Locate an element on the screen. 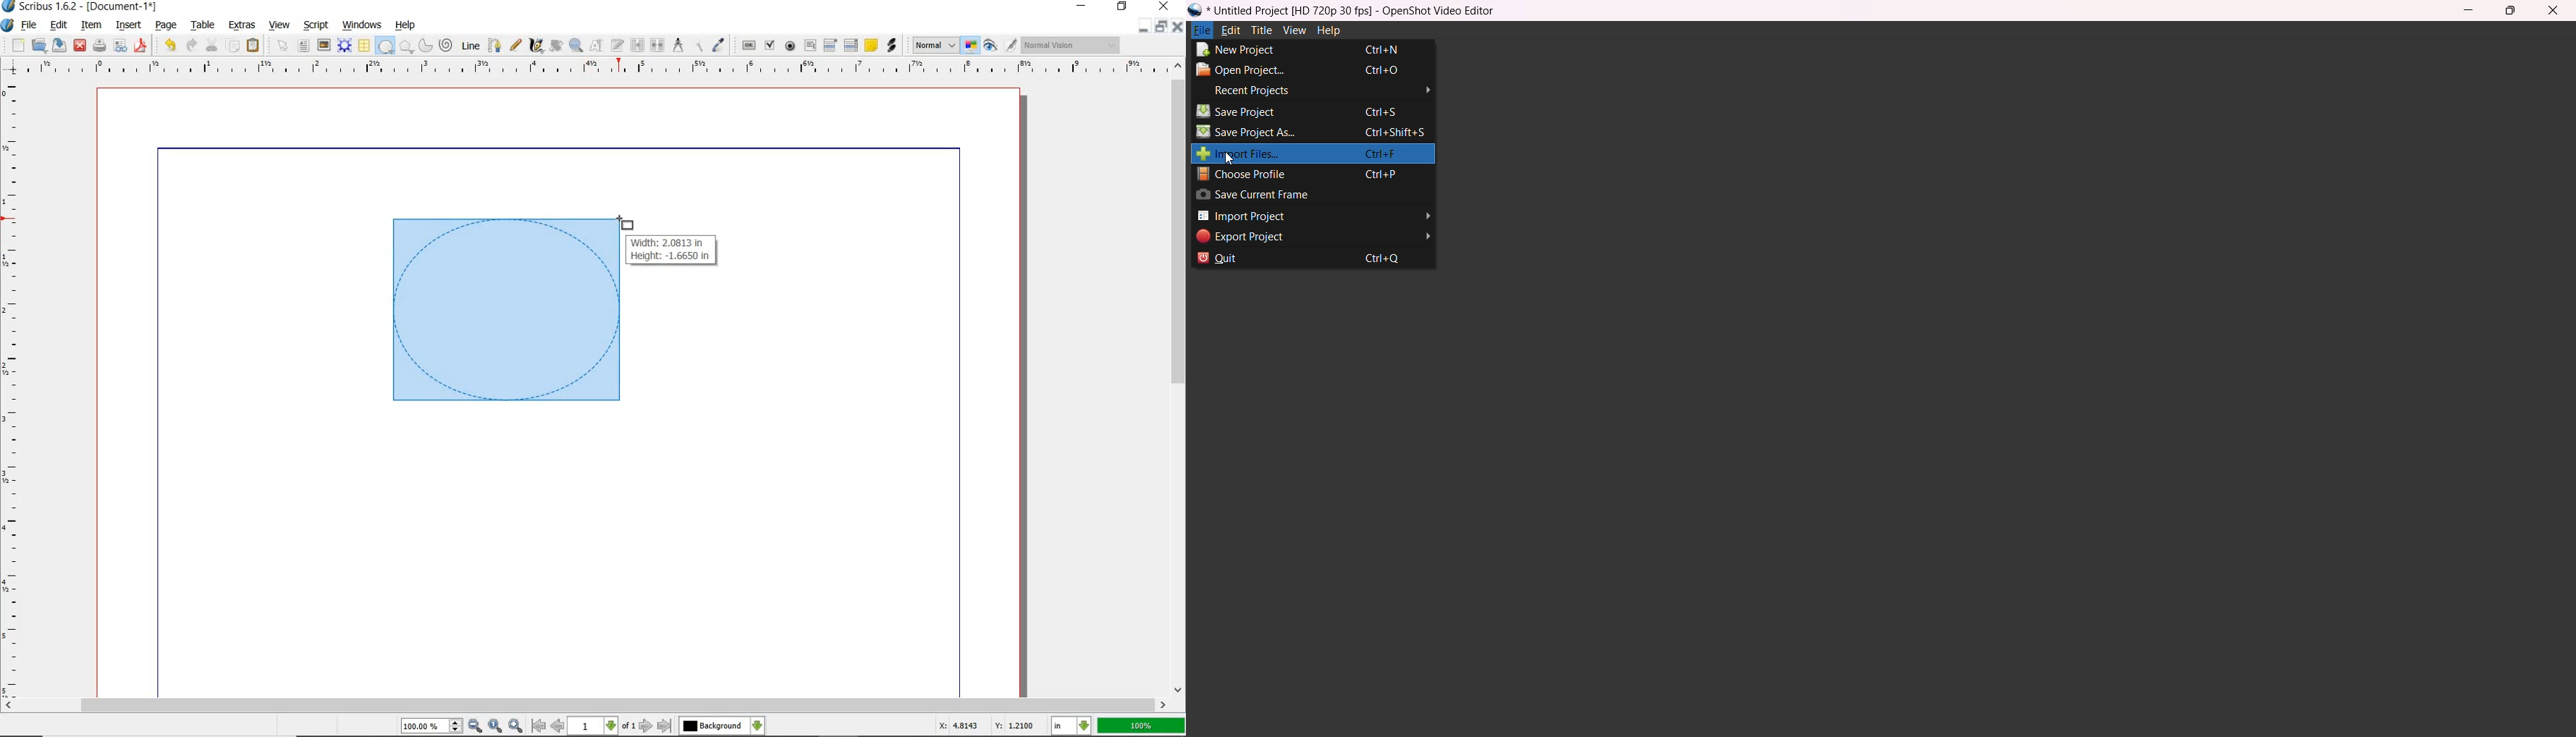  zoom to is located at coordinates (496, 726).